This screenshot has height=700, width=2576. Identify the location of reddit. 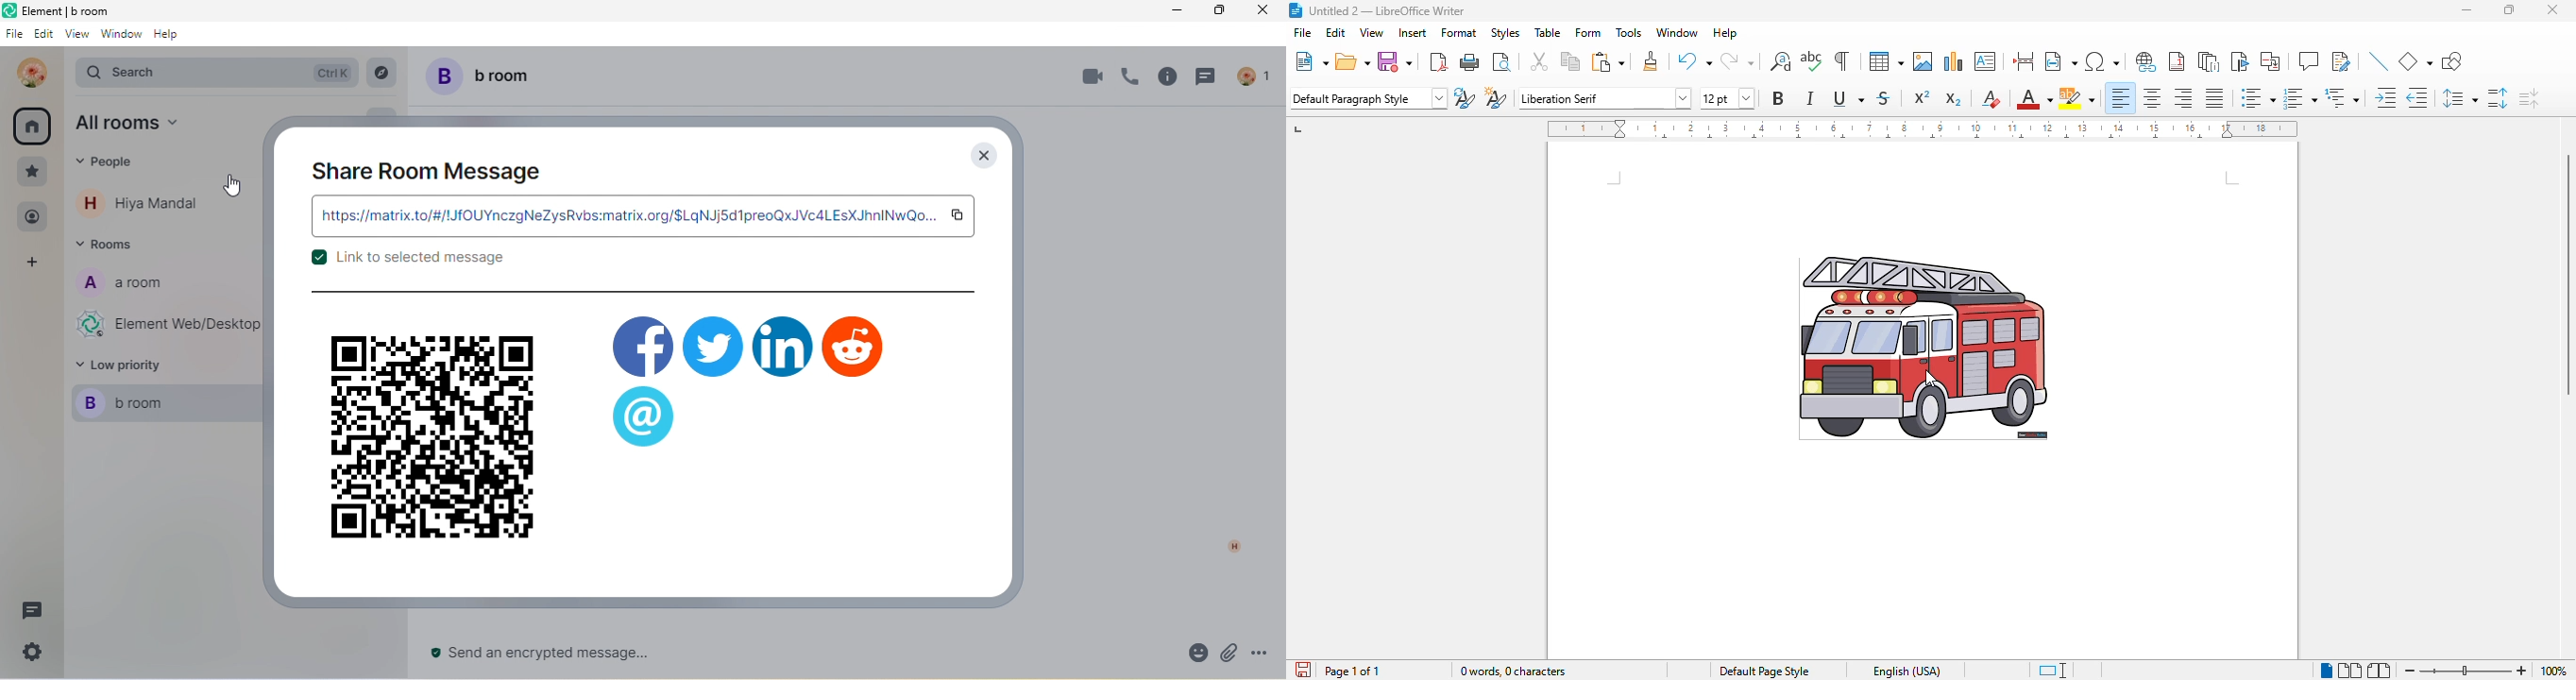
(854, 346).